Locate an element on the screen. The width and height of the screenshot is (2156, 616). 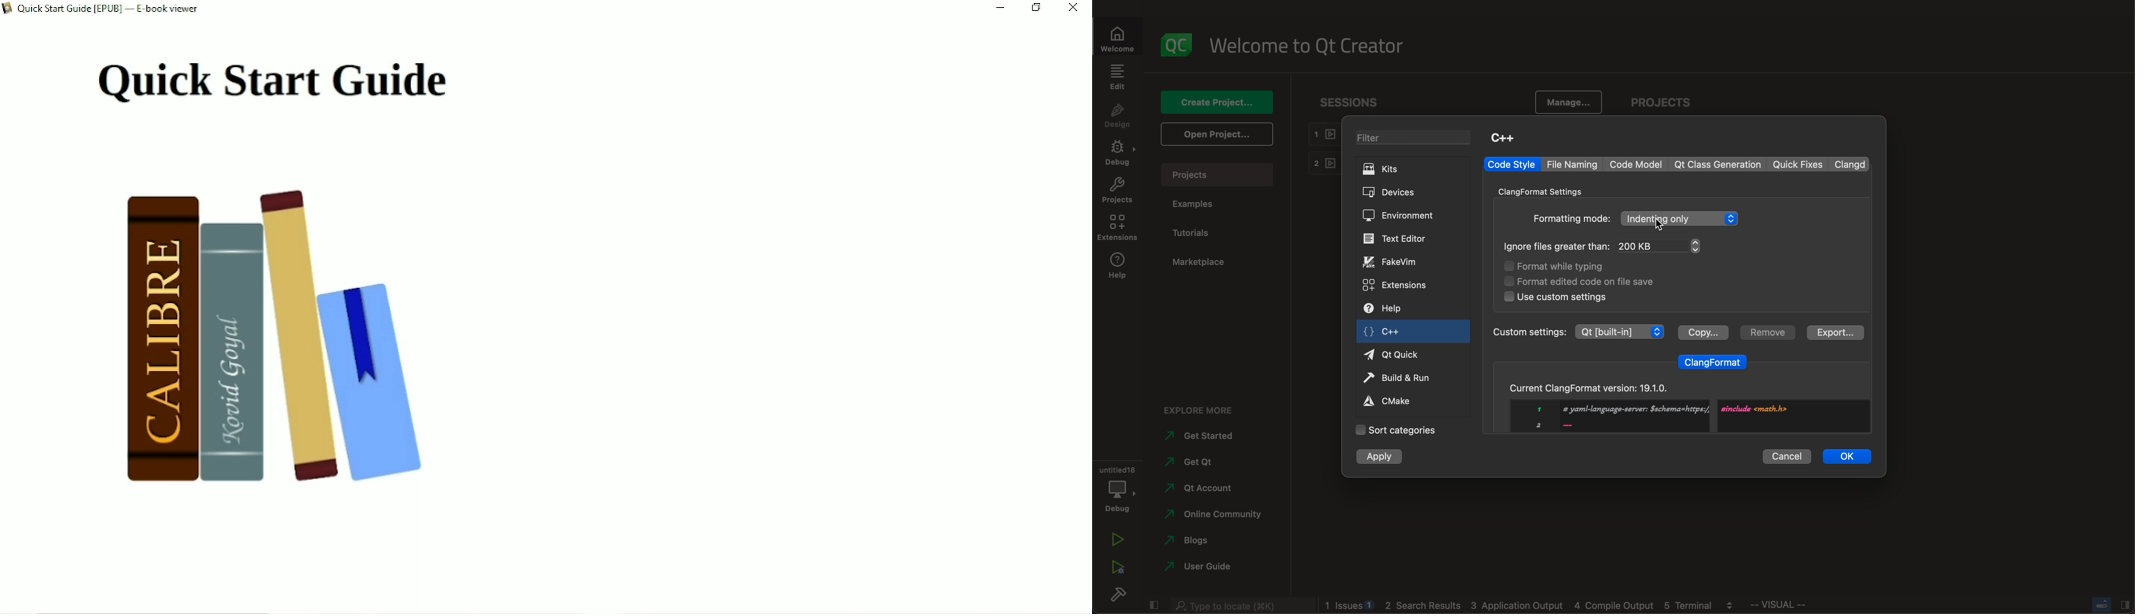
settings is located at coordinates (1547, 191).